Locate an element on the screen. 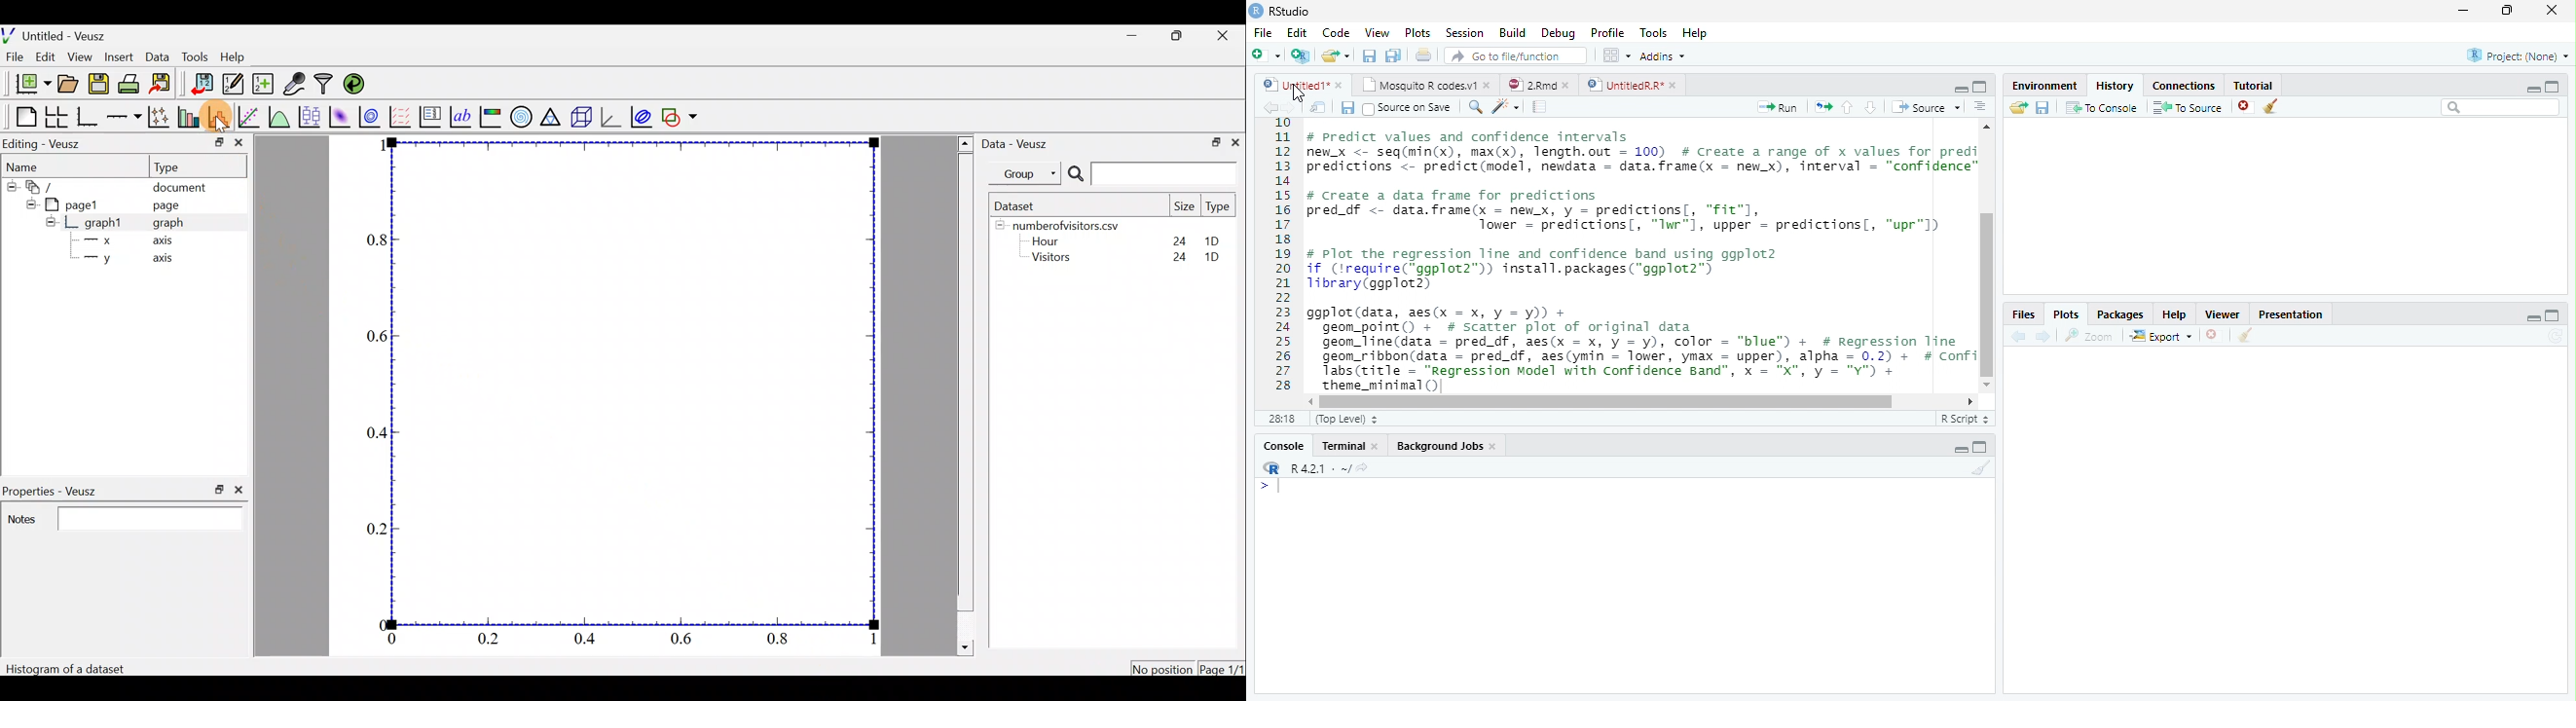 The width and height of the screenshot is (2576, 728). Go to the file/function is located at coordinates (1517, 56).